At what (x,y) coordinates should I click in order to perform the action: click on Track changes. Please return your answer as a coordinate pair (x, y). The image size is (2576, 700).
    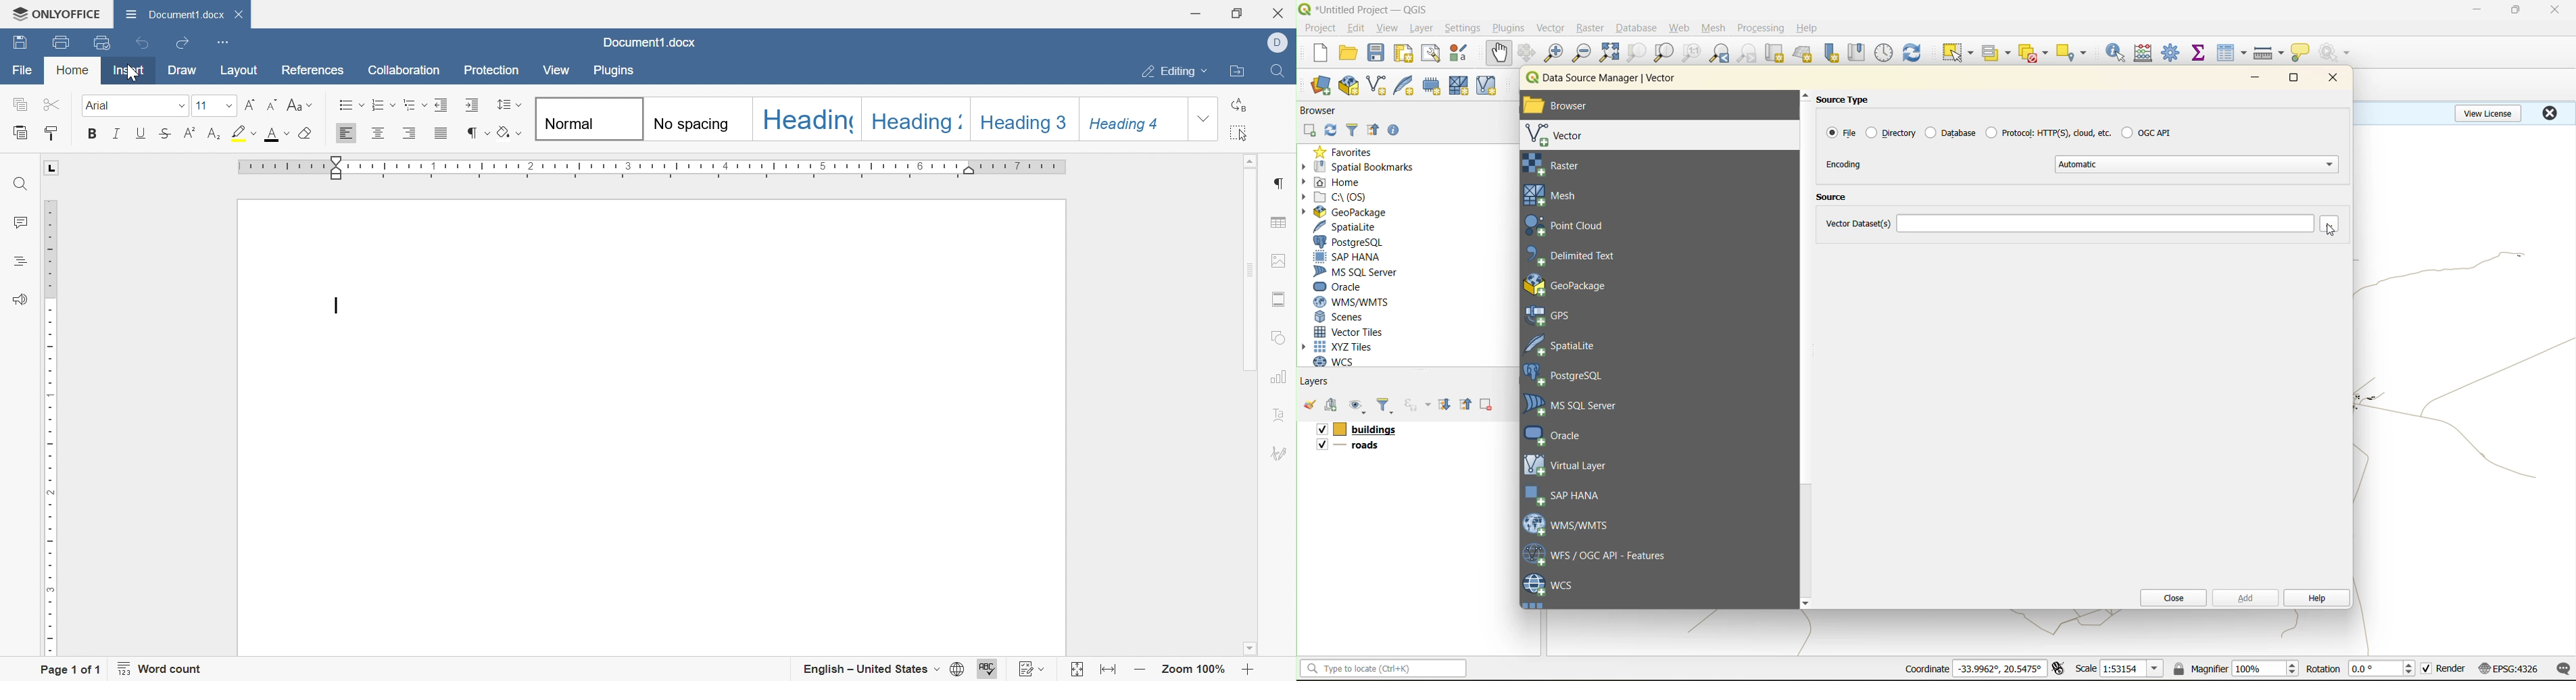
    Looking at the image, I should click on (1033, 668).